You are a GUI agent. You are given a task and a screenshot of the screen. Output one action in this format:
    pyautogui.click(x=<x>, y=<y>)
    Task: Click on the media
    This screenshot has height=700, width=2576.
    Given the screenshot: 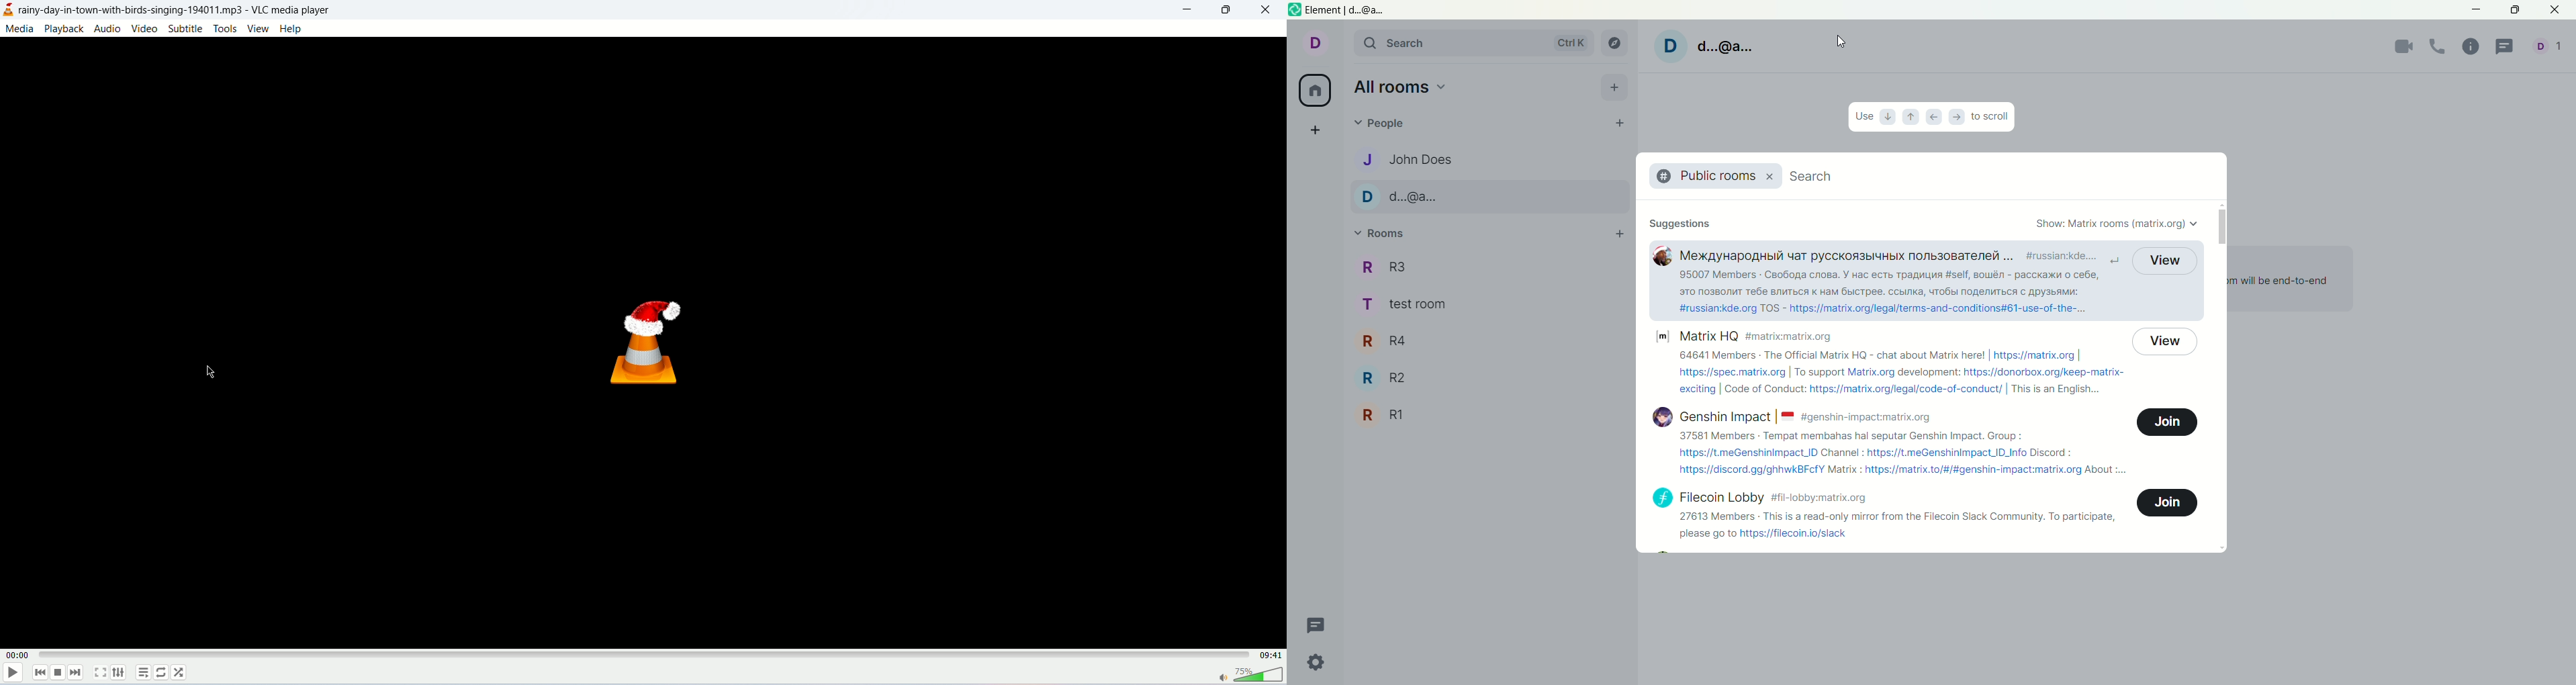 What is the action you would take?
    pyautogui.click(x=19, y=29)
    